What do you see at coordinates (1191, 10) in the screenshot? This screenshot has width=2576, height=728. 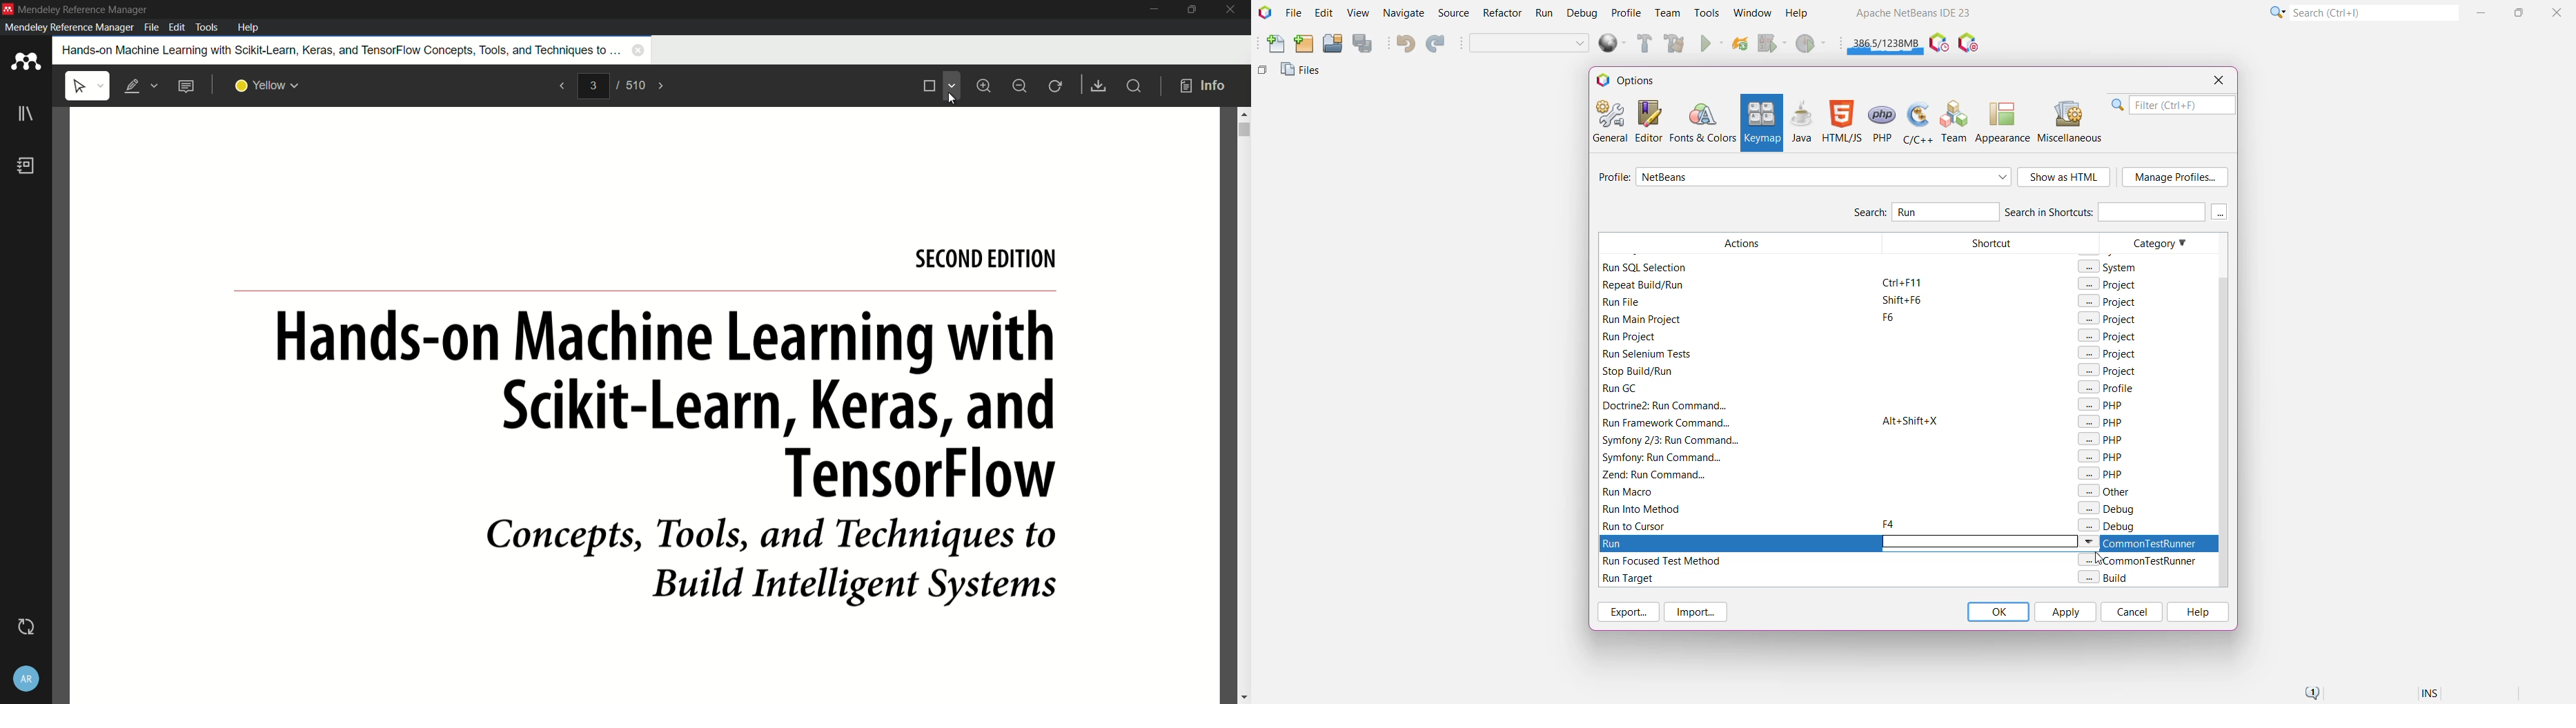 I see `maximize` at bounding box center [1191, 10].